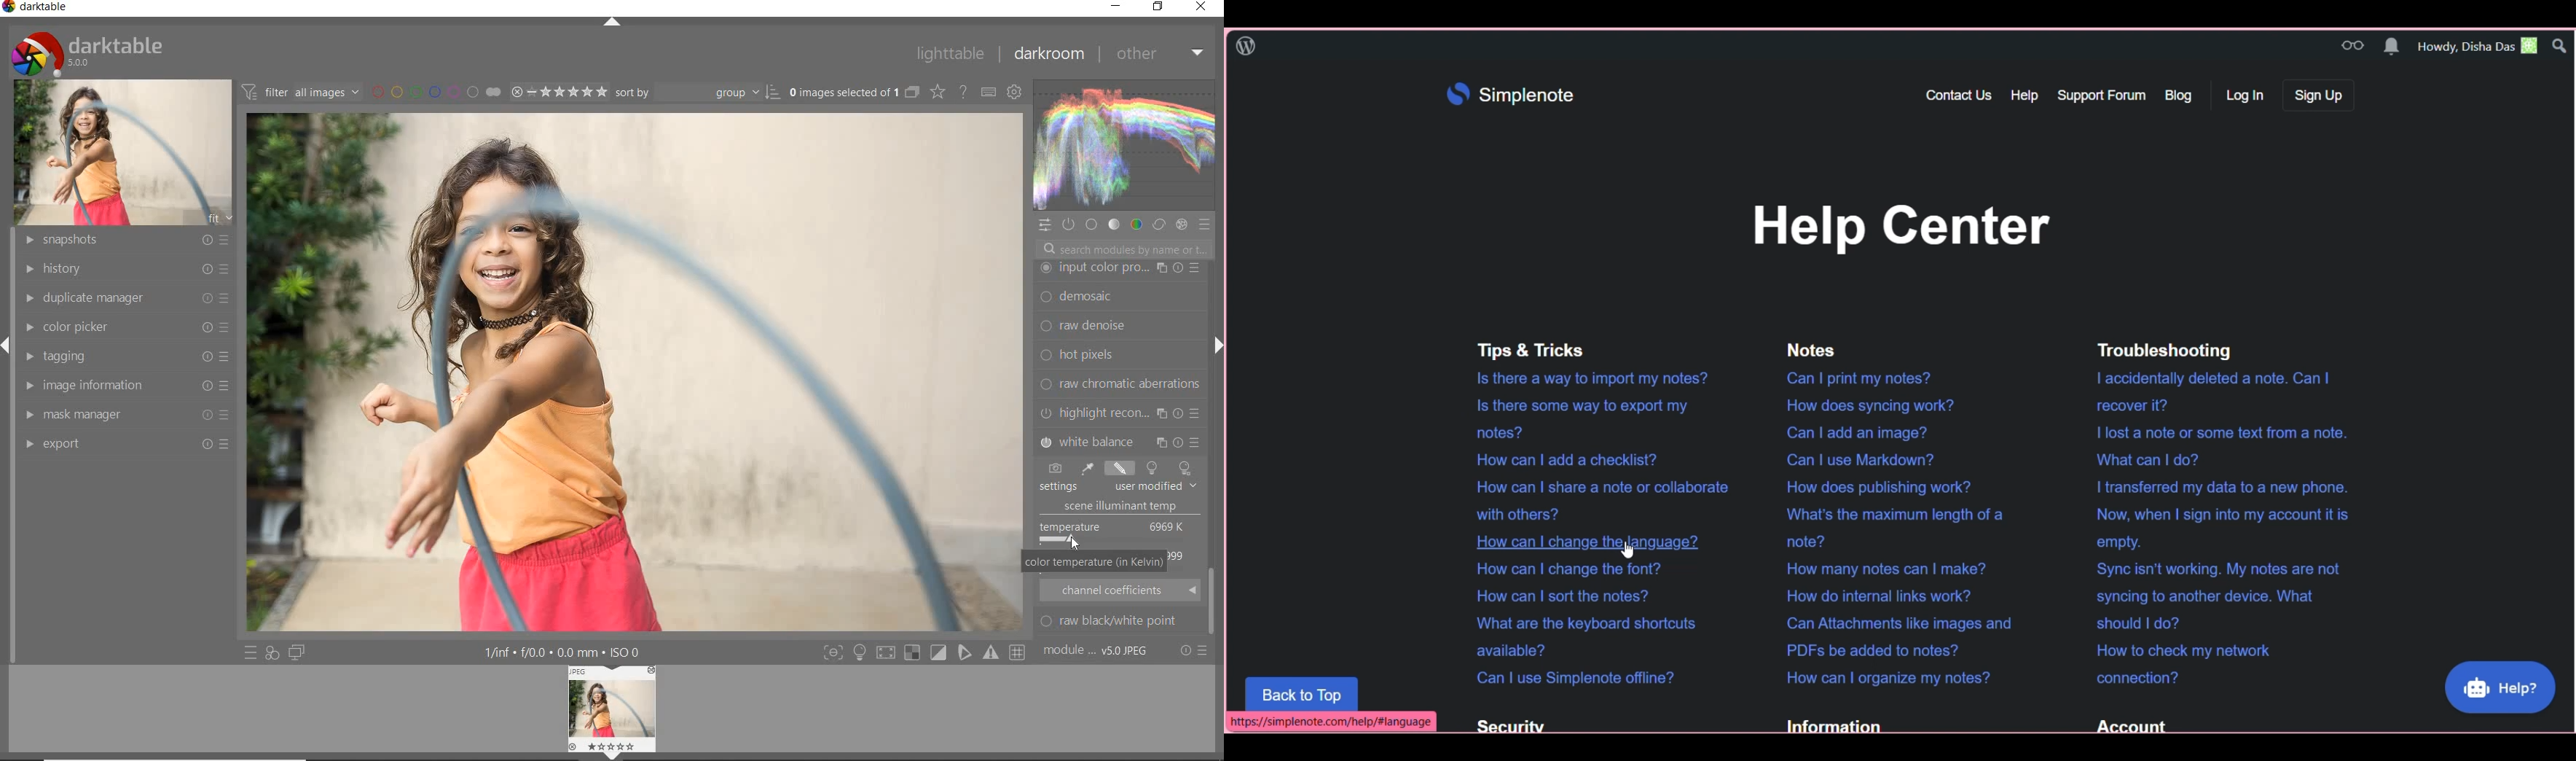 The height and width of the screenshot is (784, 2576). I want to click on Click to go to WordPress dashboard, so click(1245, 46).